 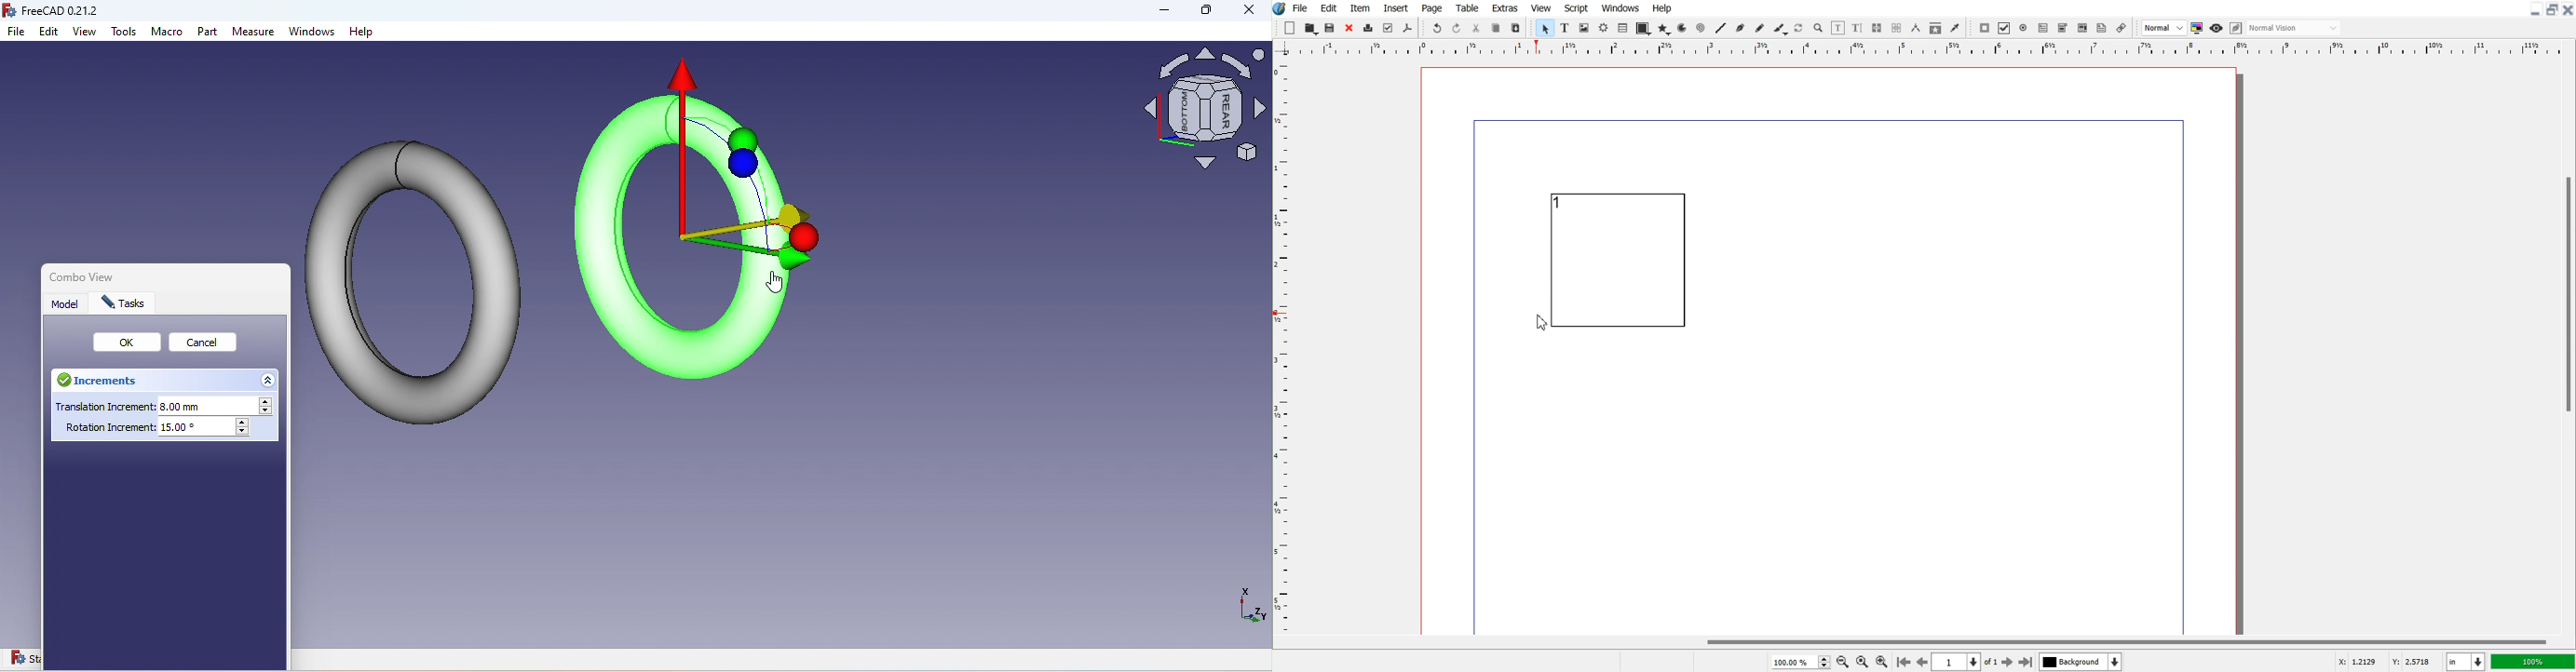 I want to click on Preview mode, so click(x=2217, y=28).